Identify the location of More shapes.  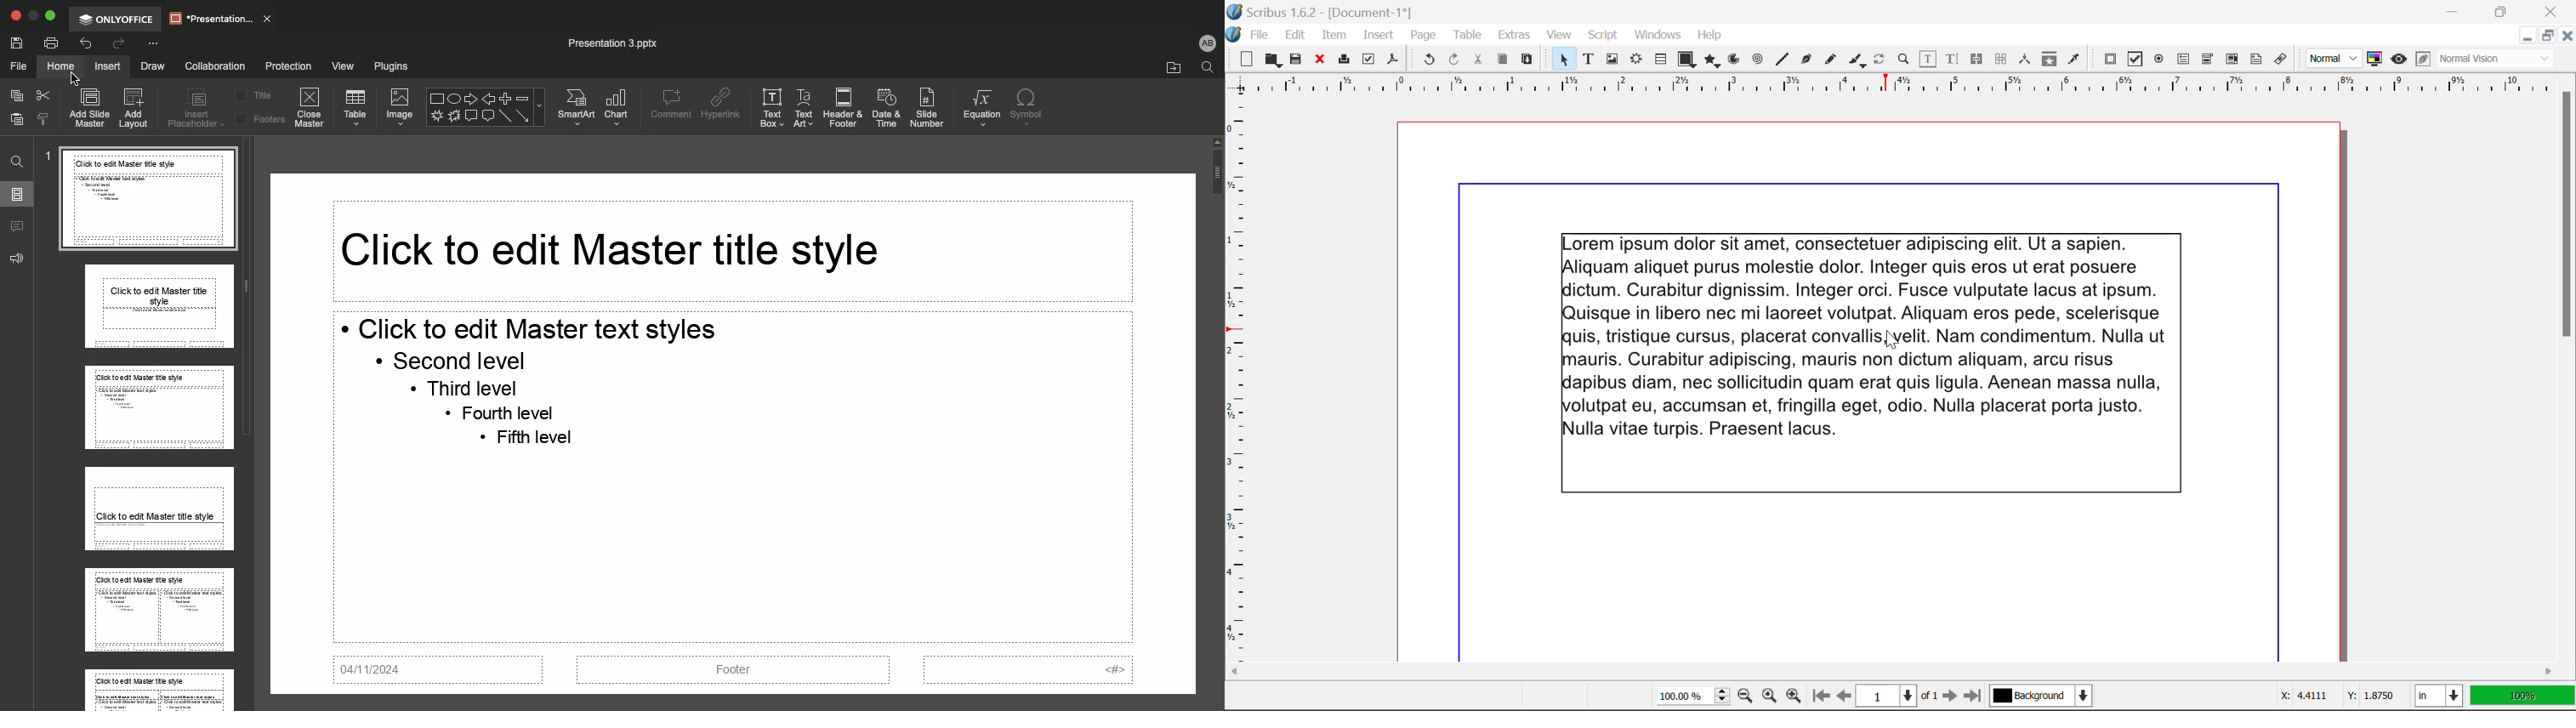
(544, 105).